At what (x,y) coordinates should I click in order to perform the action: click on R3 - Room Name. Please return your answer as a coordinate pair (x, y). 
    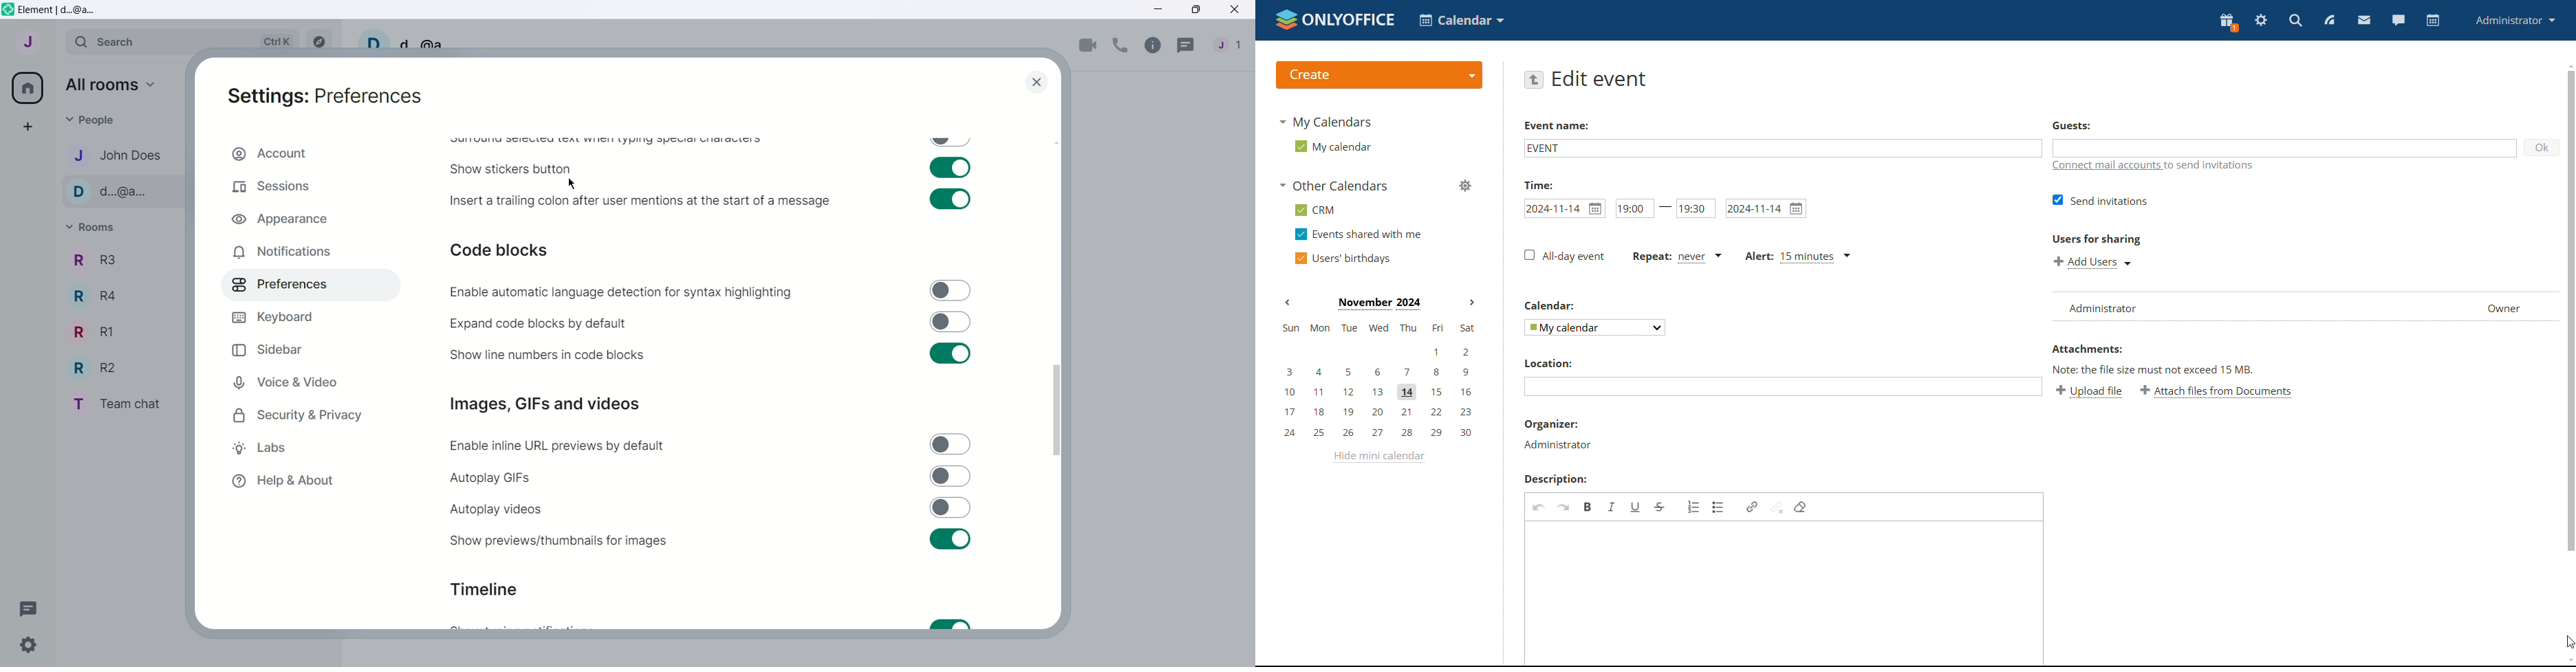
    Looking at the image, I should click on (93, 261).